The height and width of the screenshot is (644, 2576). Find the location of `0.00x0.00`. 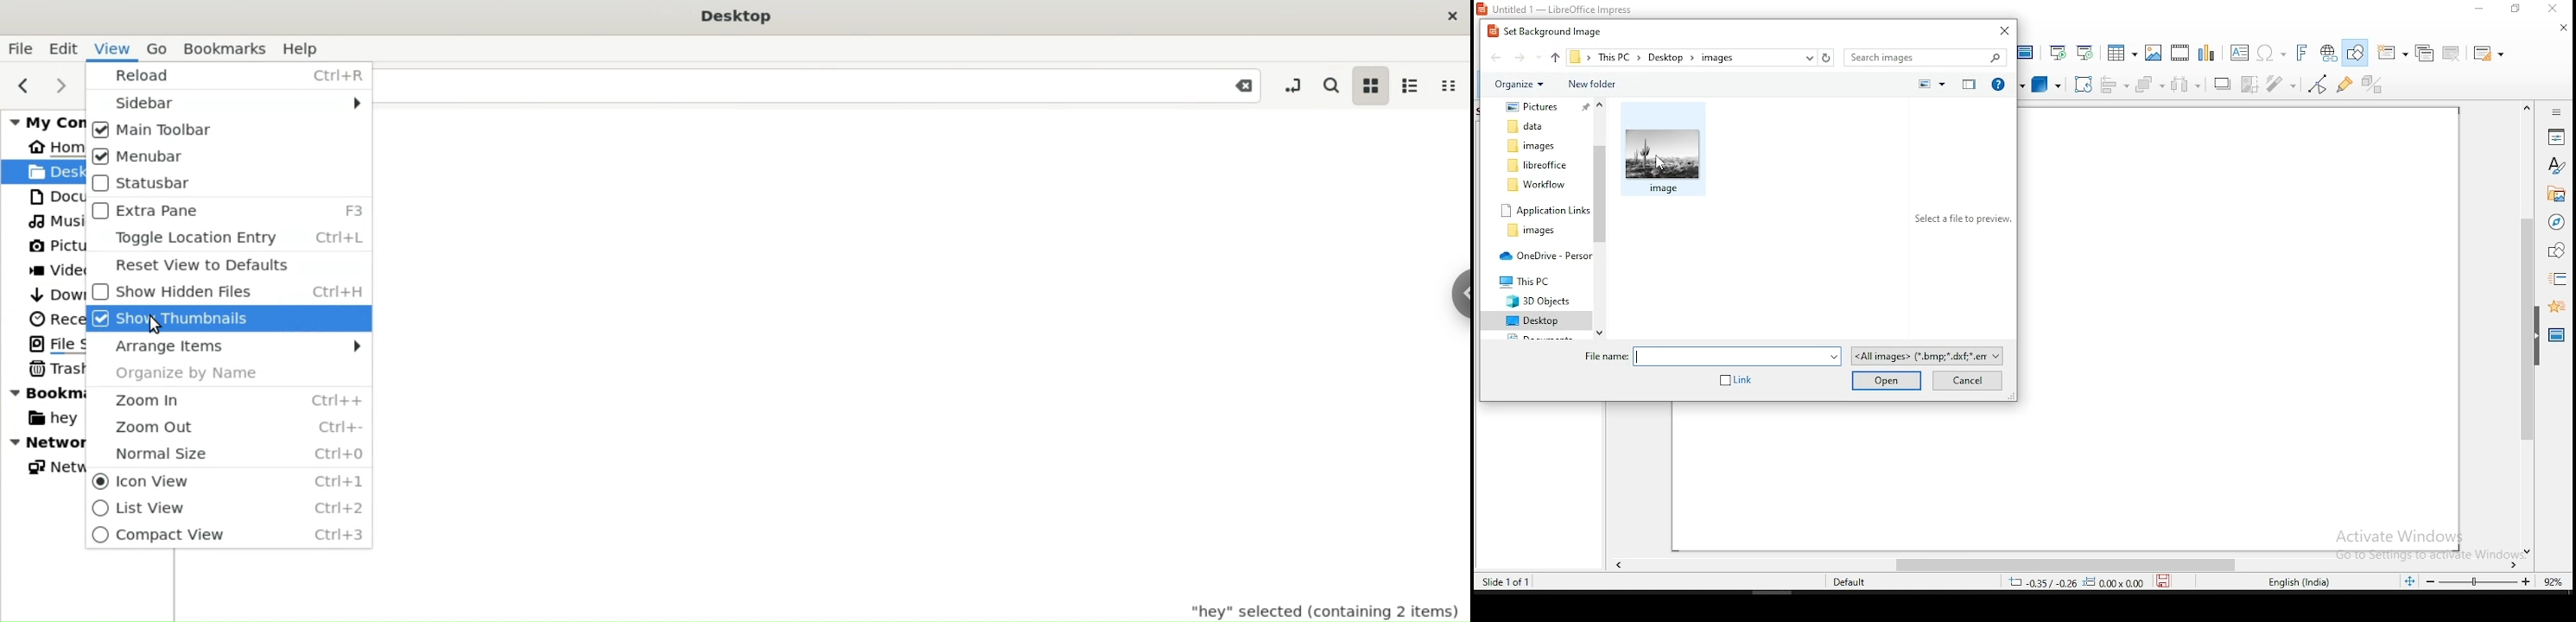

0.00x0.00 is located at coordinates (2115, 583).